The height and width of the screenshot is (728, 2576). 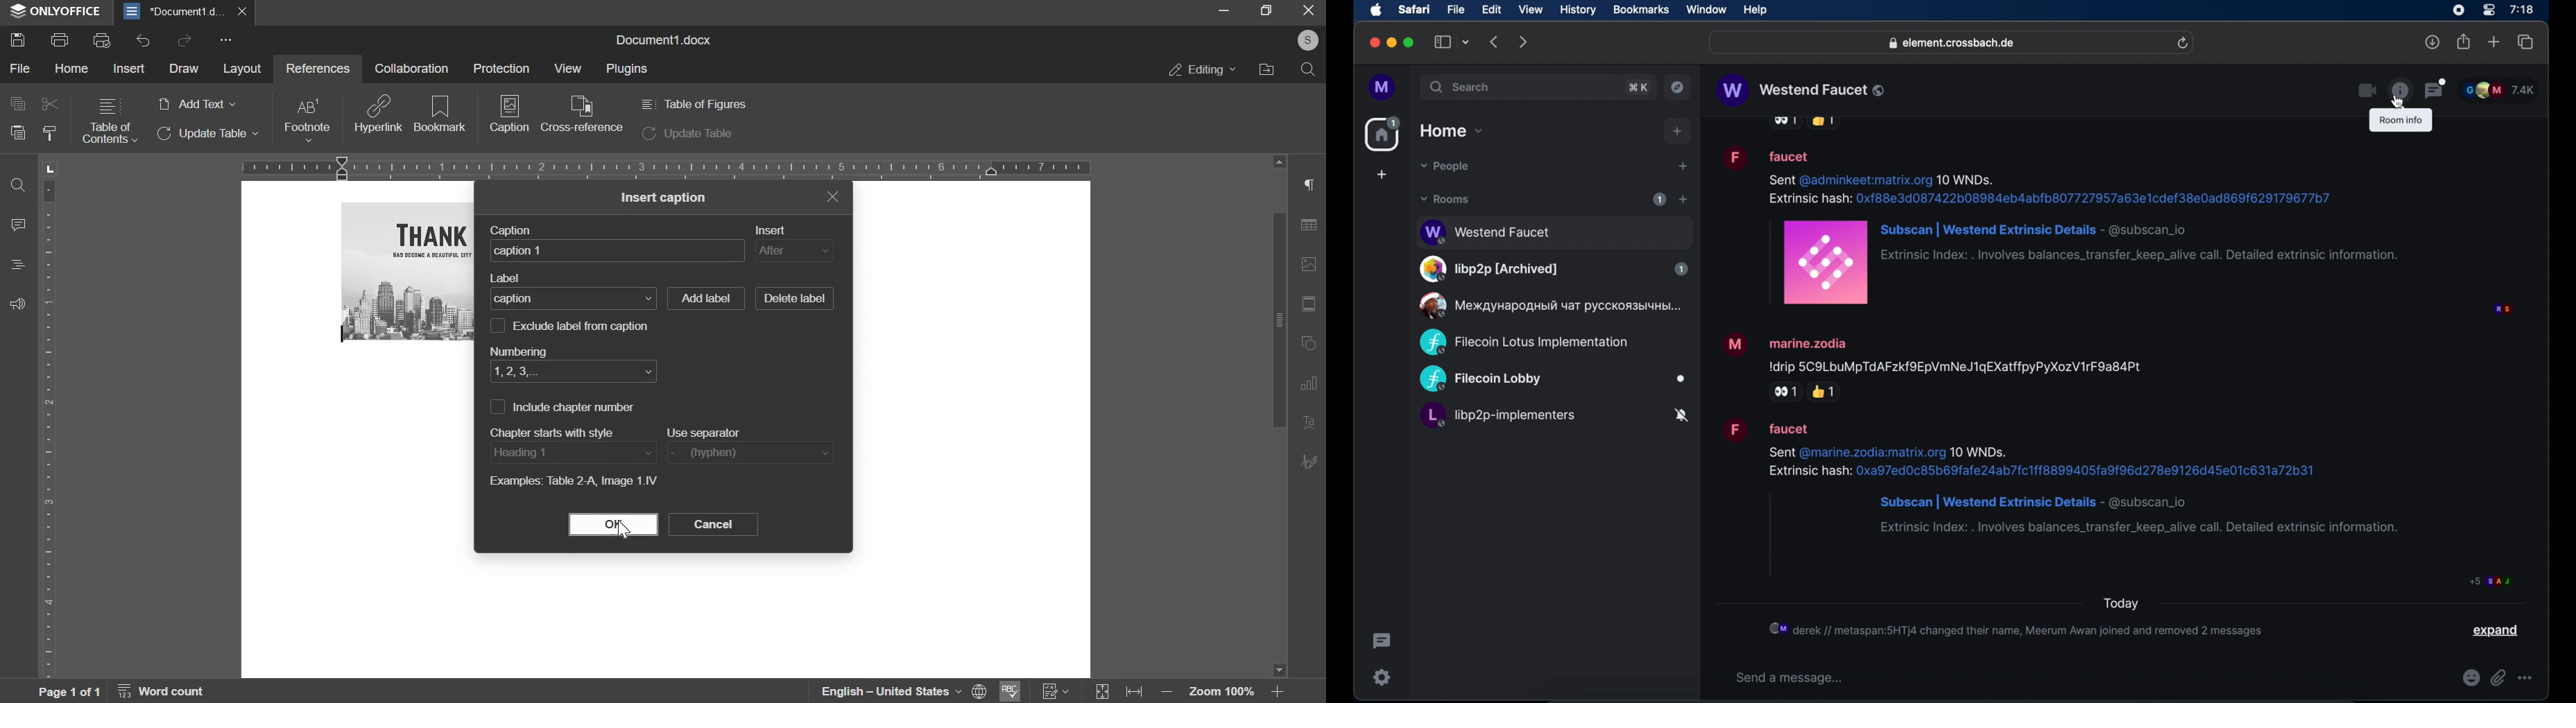 I want to click on clear style, so click(x=49, y=134).